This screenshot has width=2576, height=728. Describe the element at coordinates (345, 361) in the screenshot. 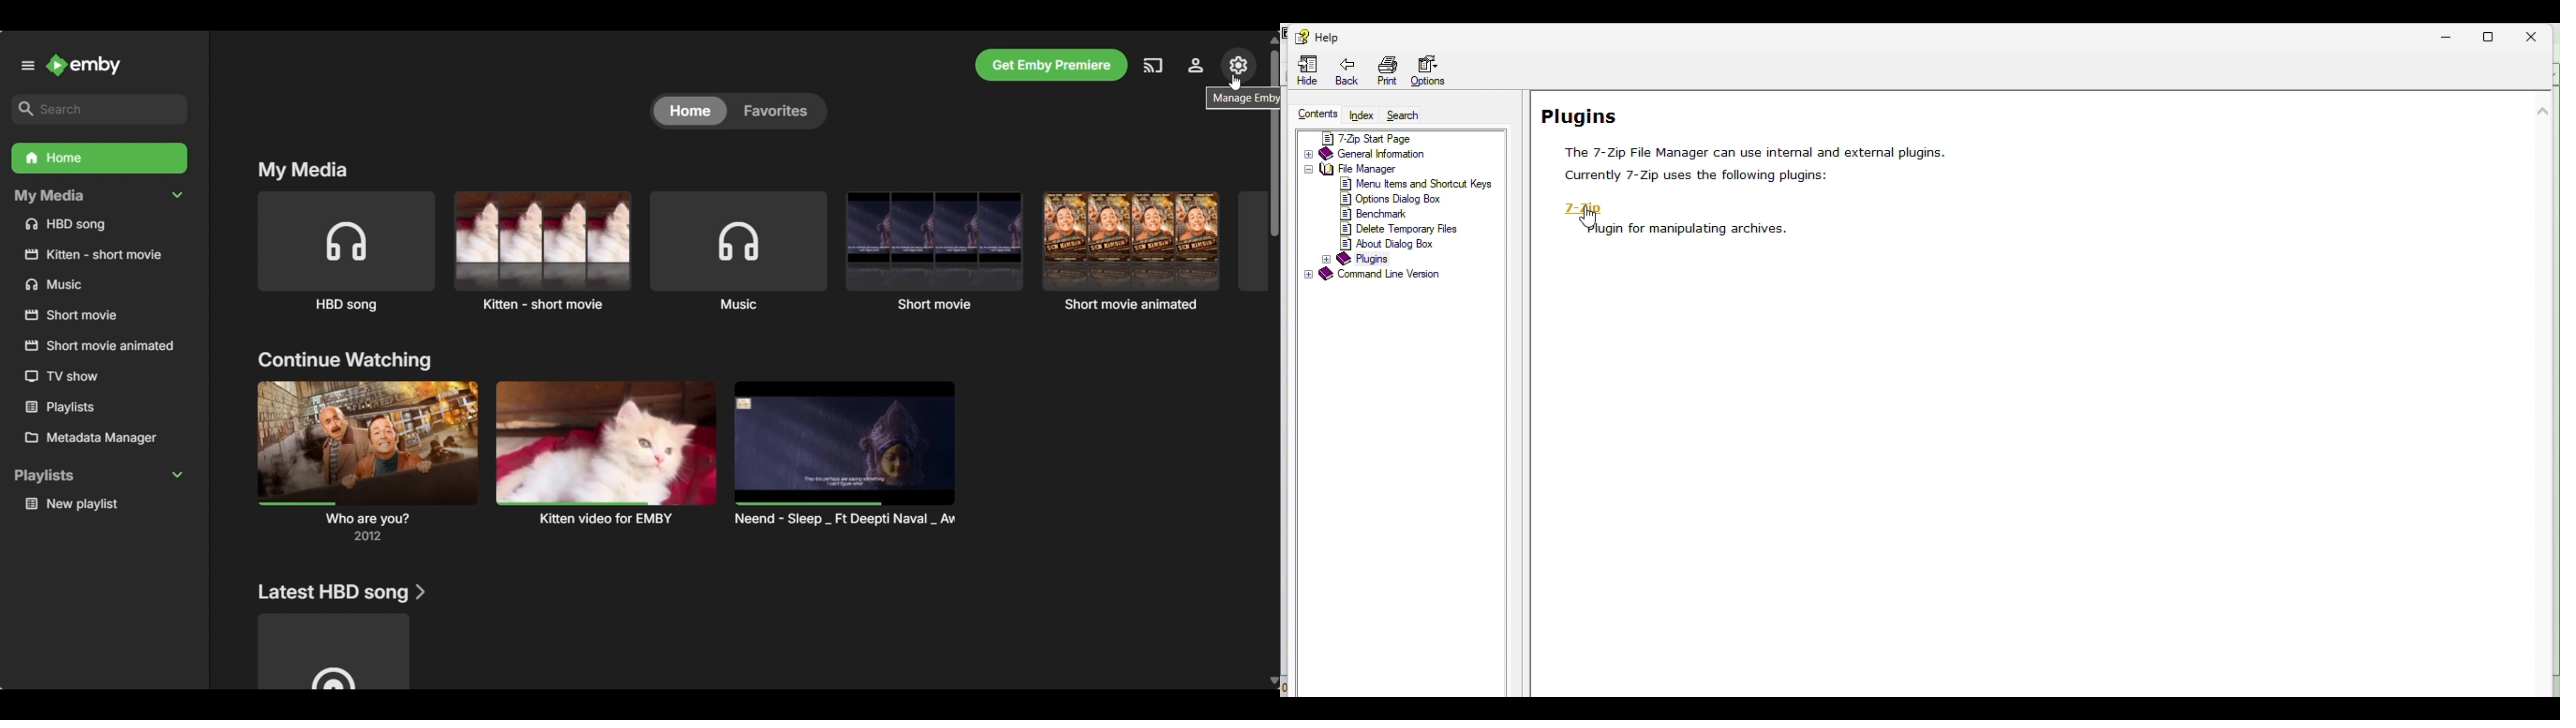

I see `Title section` at that location.